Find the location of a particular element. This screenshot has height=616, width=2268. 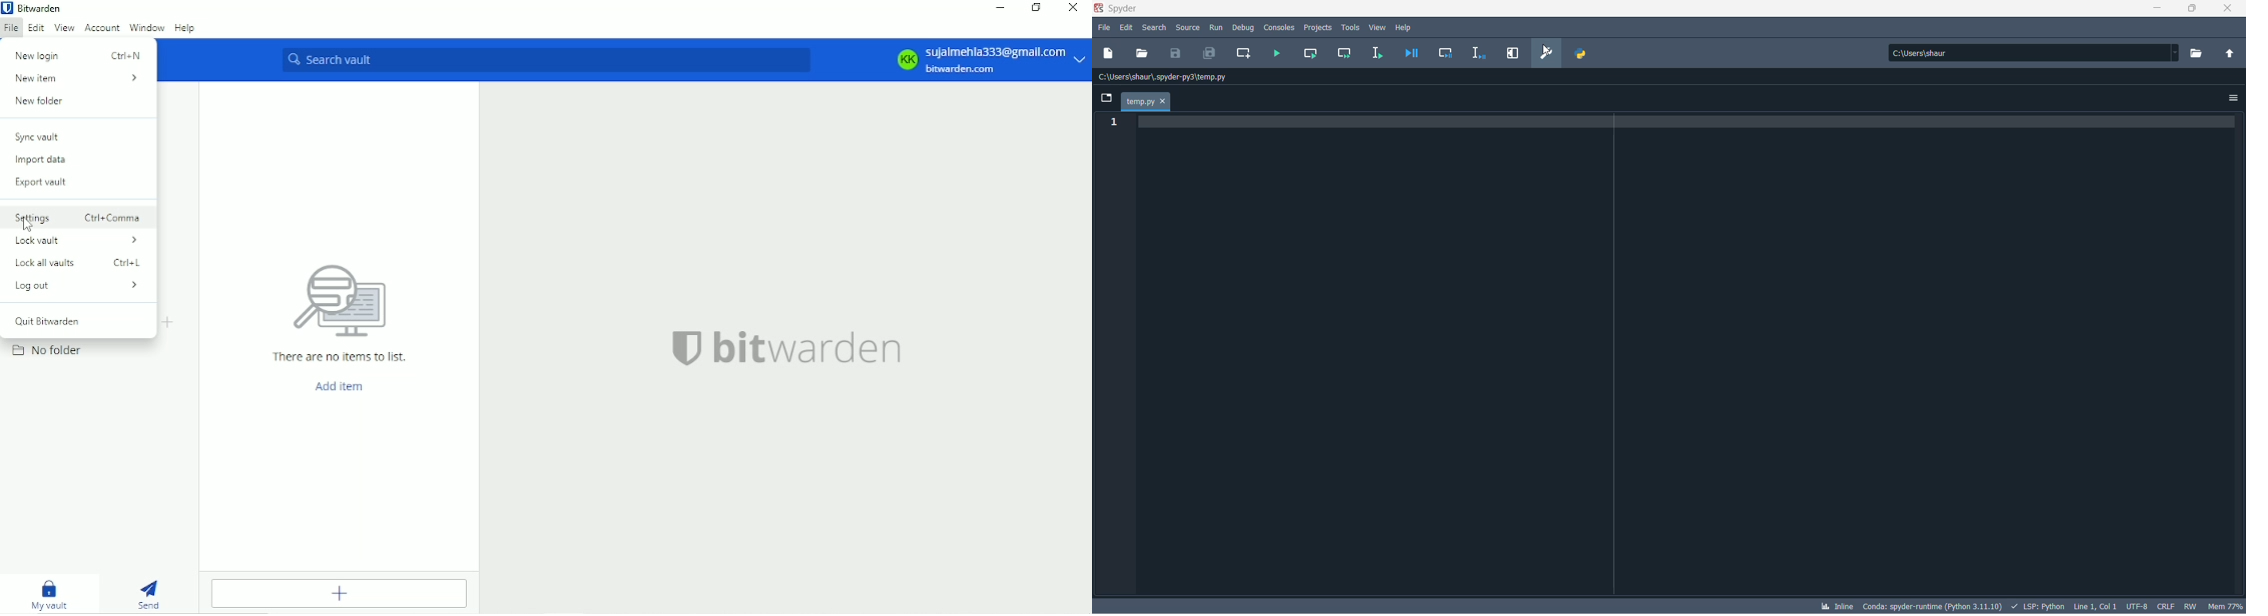

inline is located at coordinates (1837, 607).